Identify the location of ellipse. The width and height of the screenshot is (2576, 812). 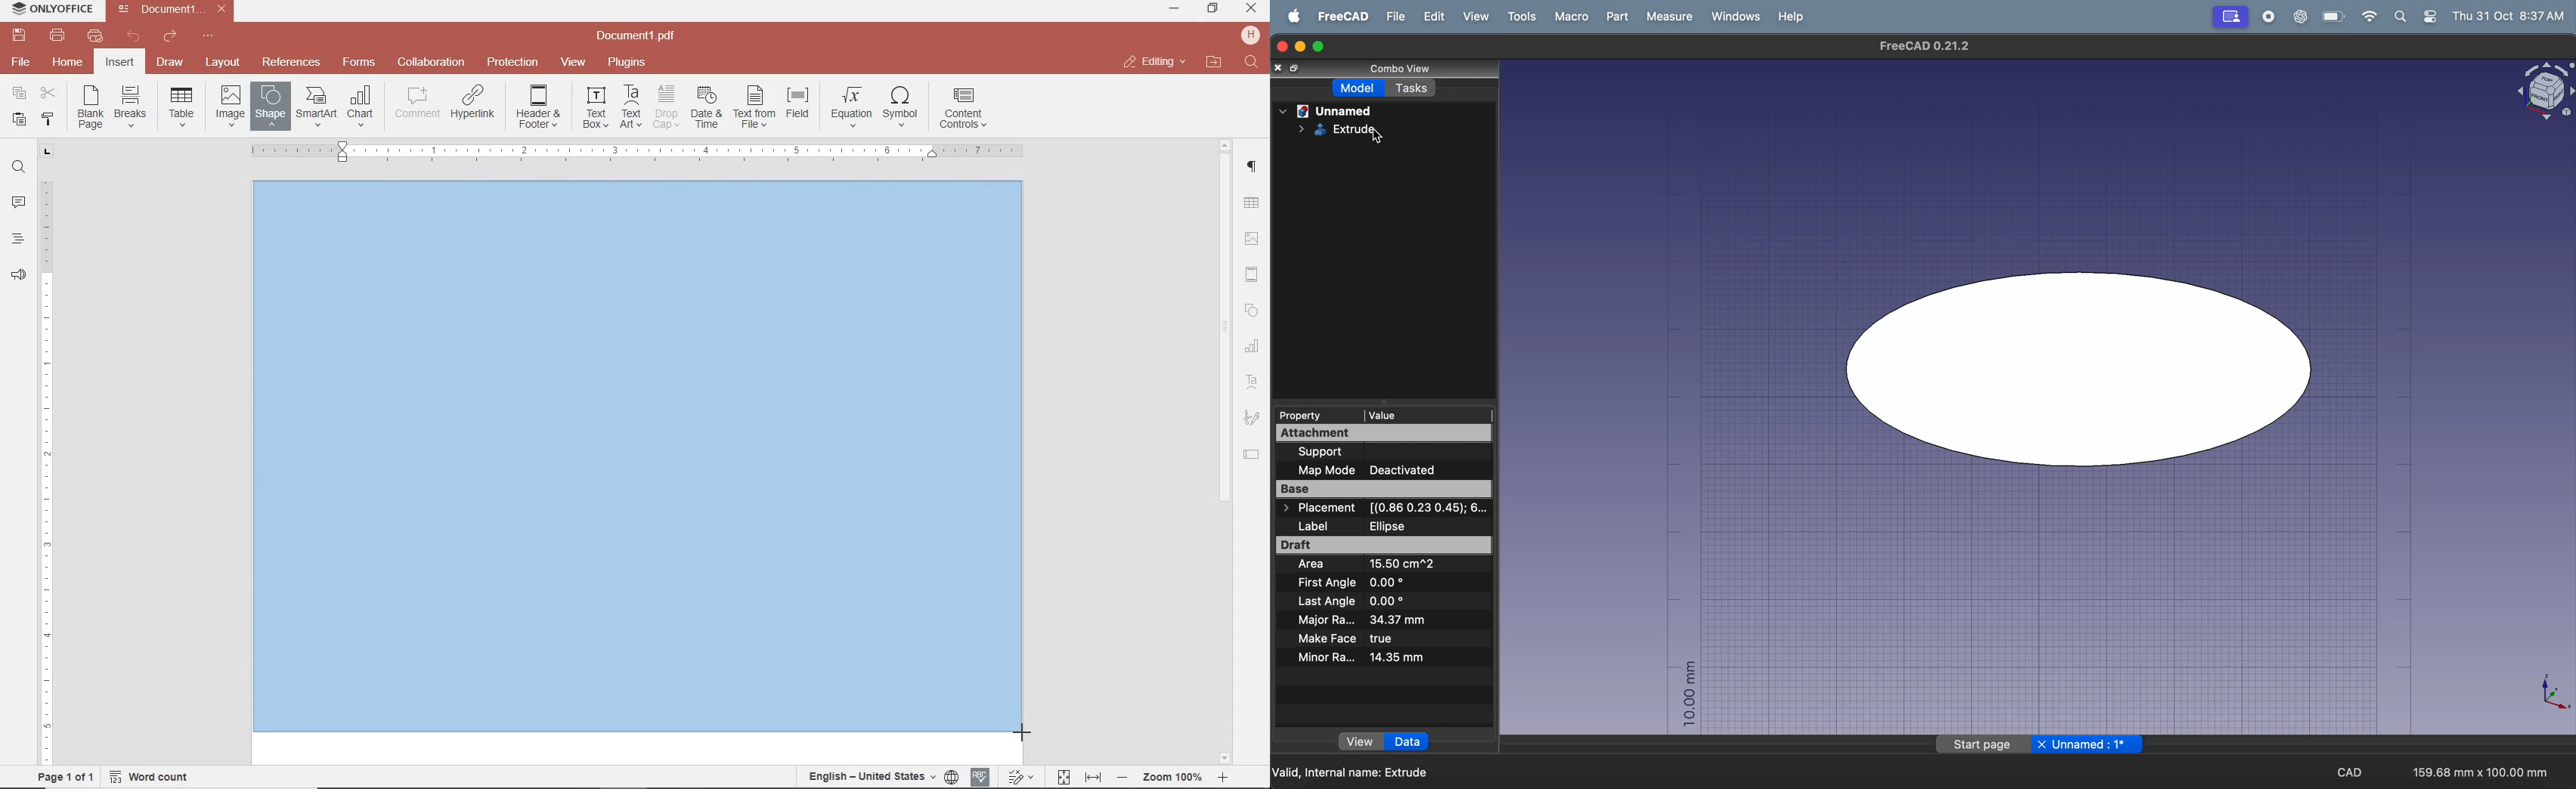
(2045, 366).